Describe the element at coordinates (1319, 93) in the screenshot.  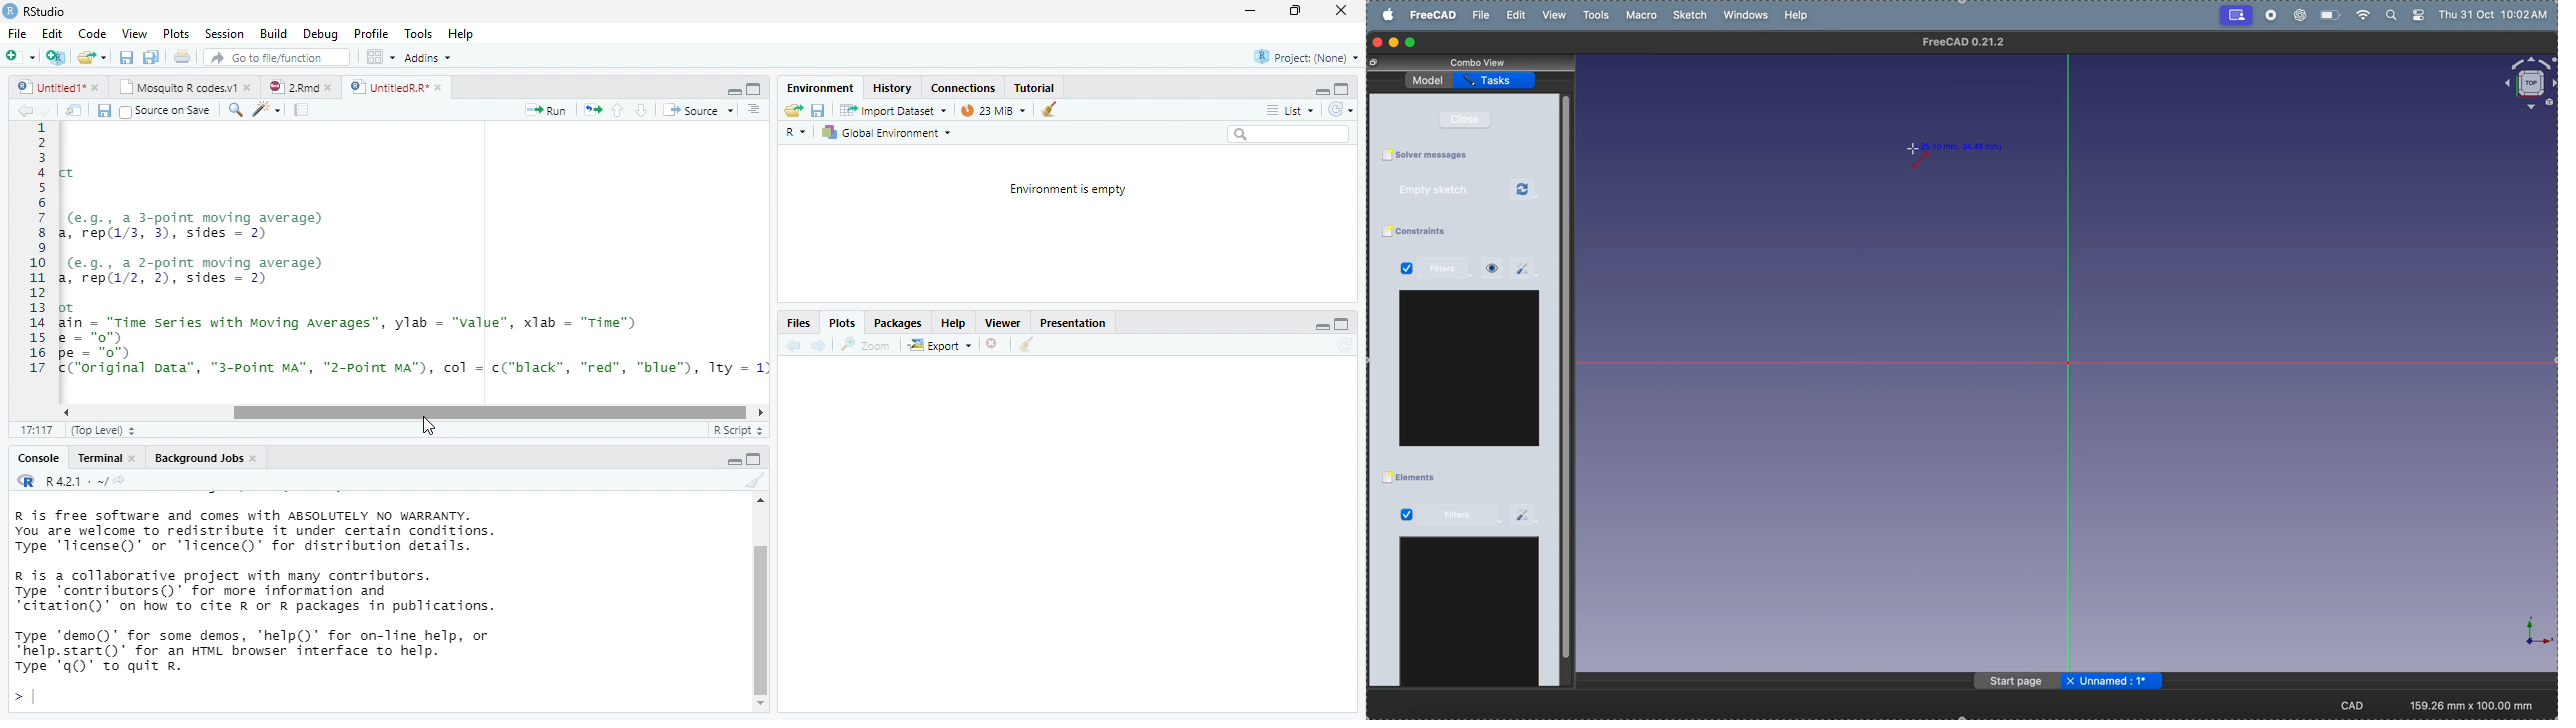
I see `minimize` at that location.